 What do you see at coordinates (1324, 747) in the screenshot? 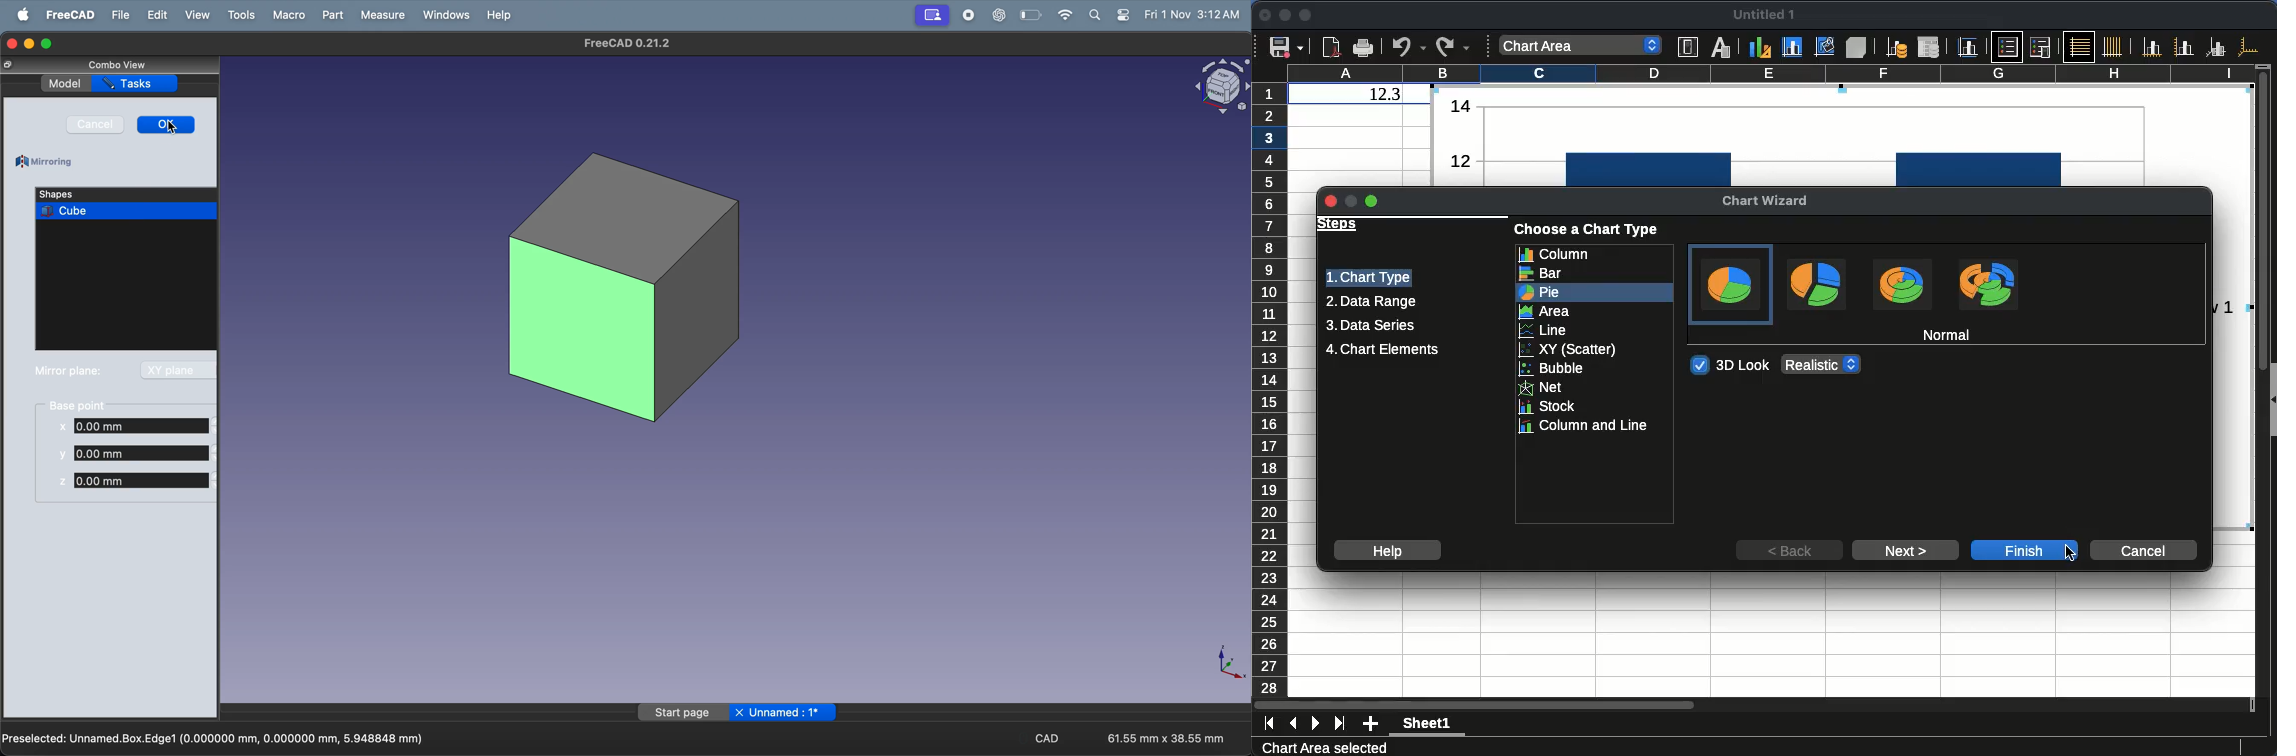
I see `Chart Area selected` at bounding box center [1324, 747].